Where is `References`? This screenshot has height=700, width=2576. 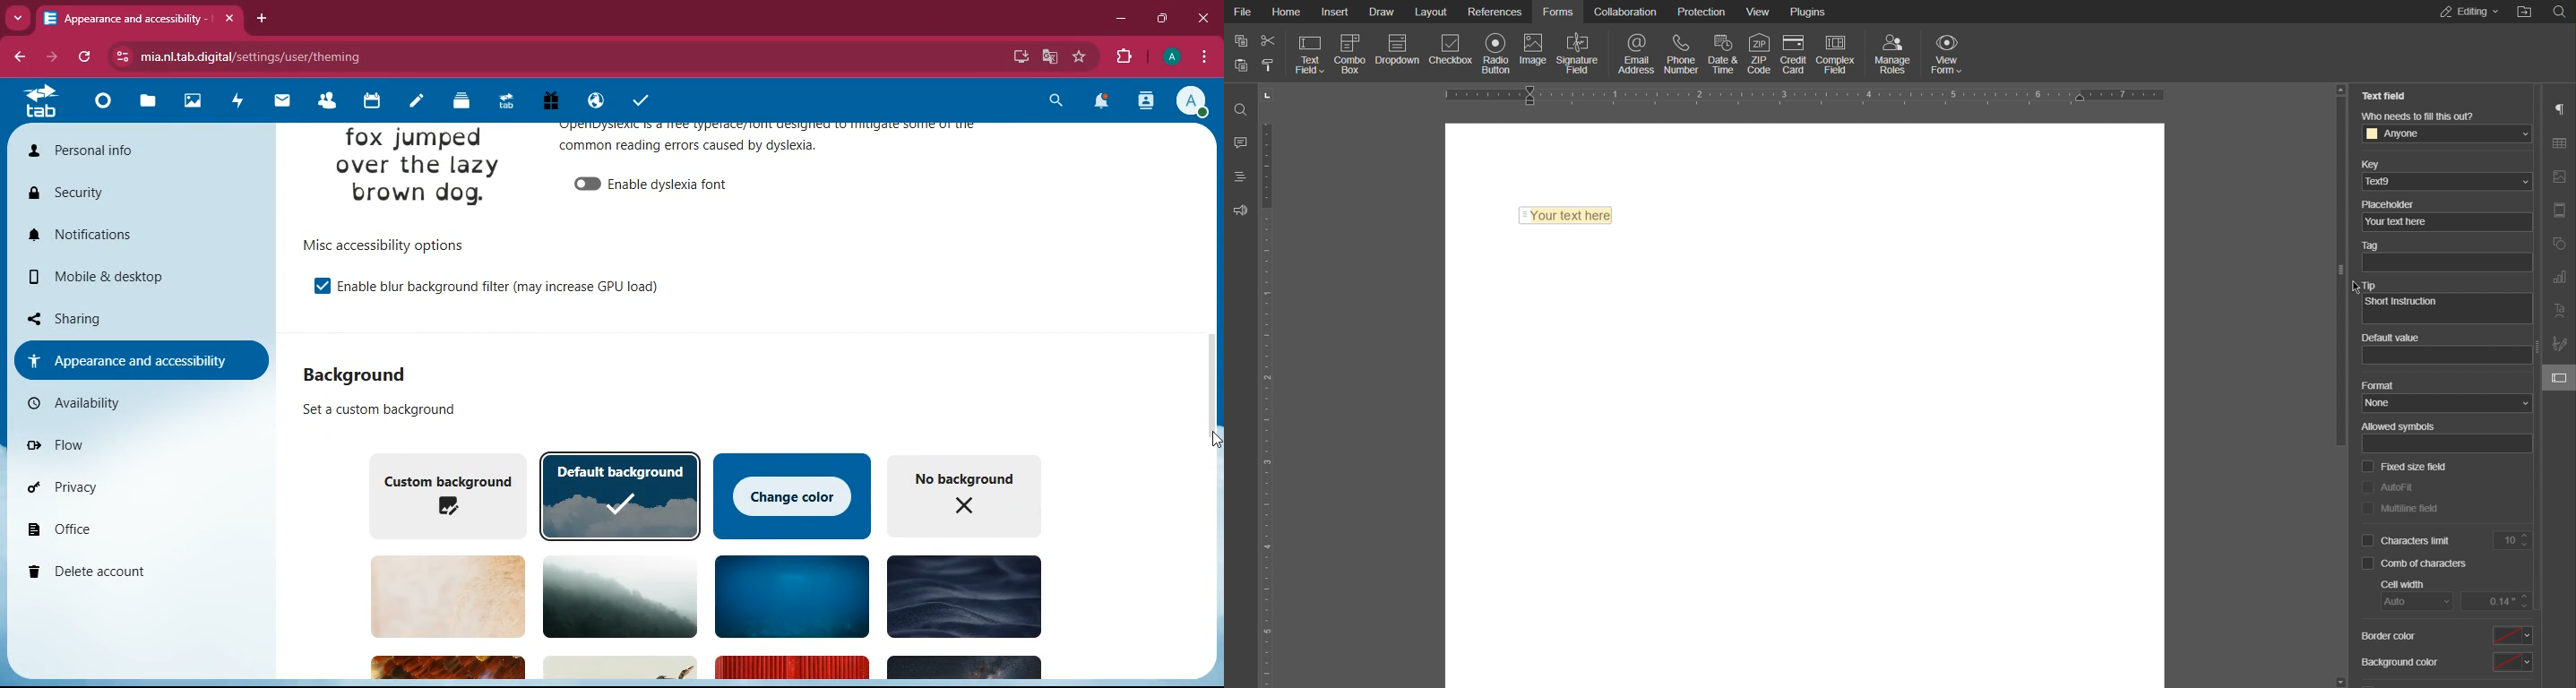 References is located at coordinates (1495, 10).